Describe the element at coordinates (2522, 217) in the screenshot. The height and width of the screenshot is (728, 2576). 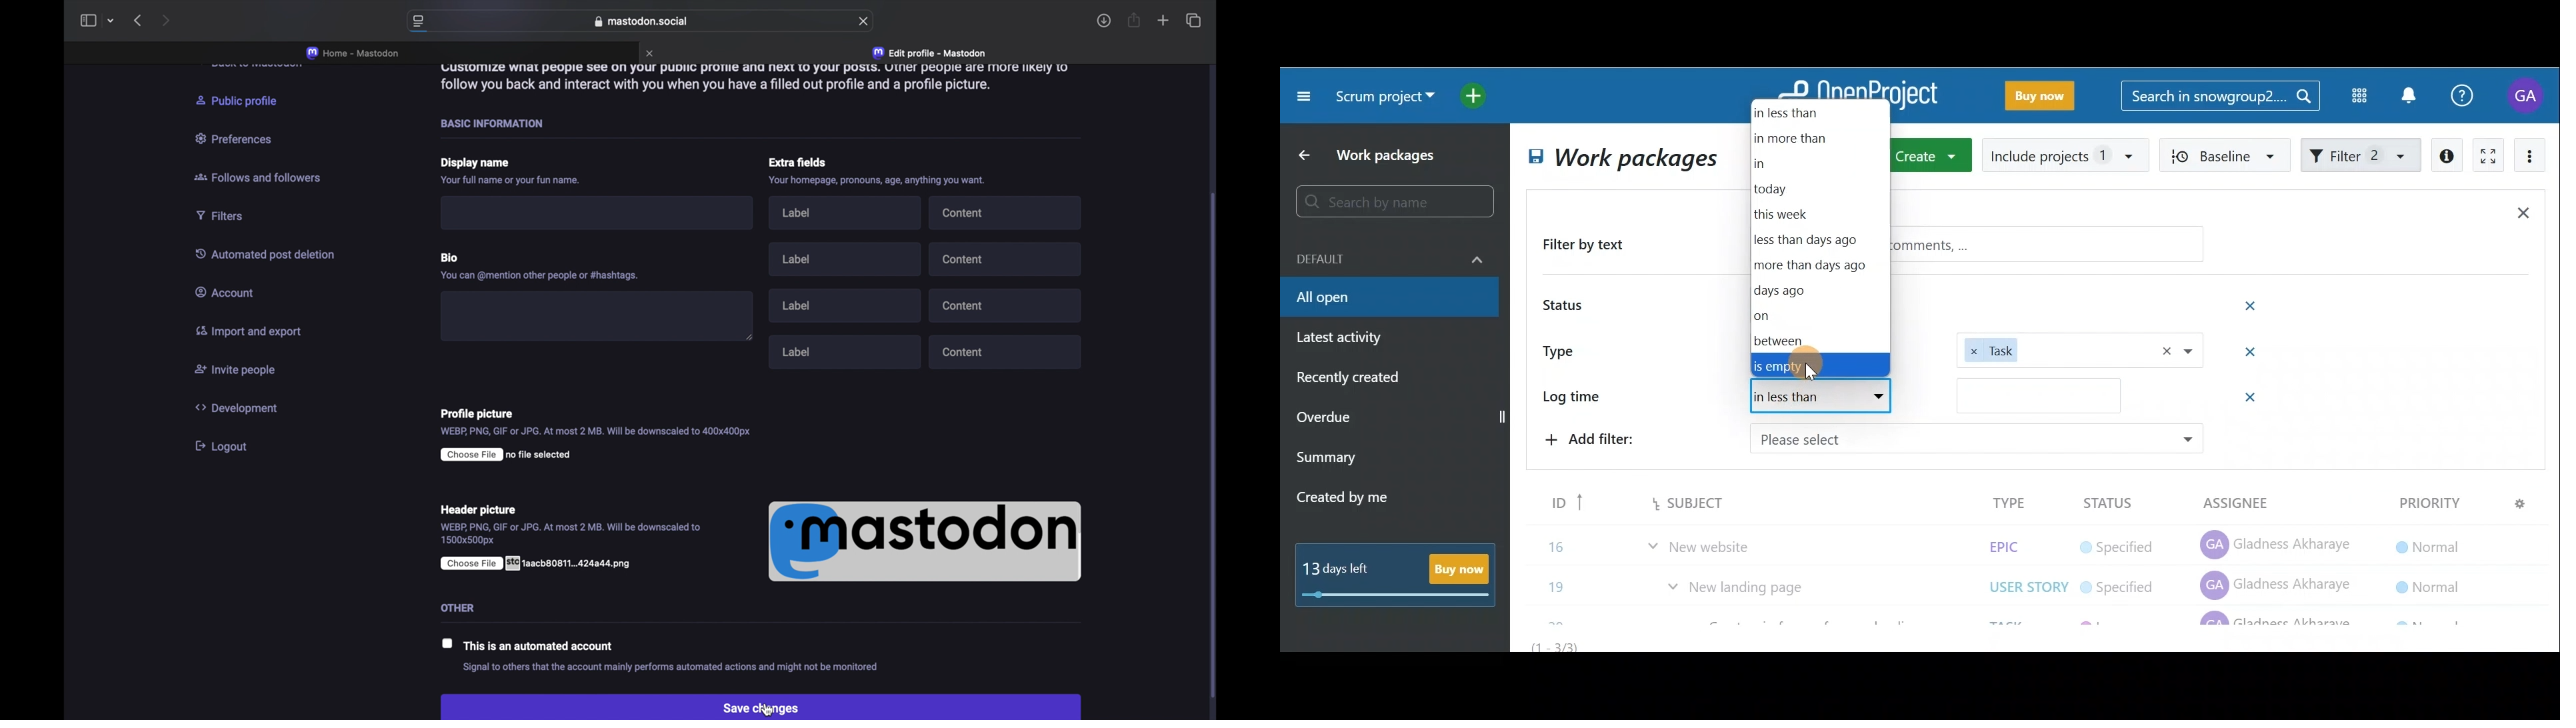
I see `Close` at that location.